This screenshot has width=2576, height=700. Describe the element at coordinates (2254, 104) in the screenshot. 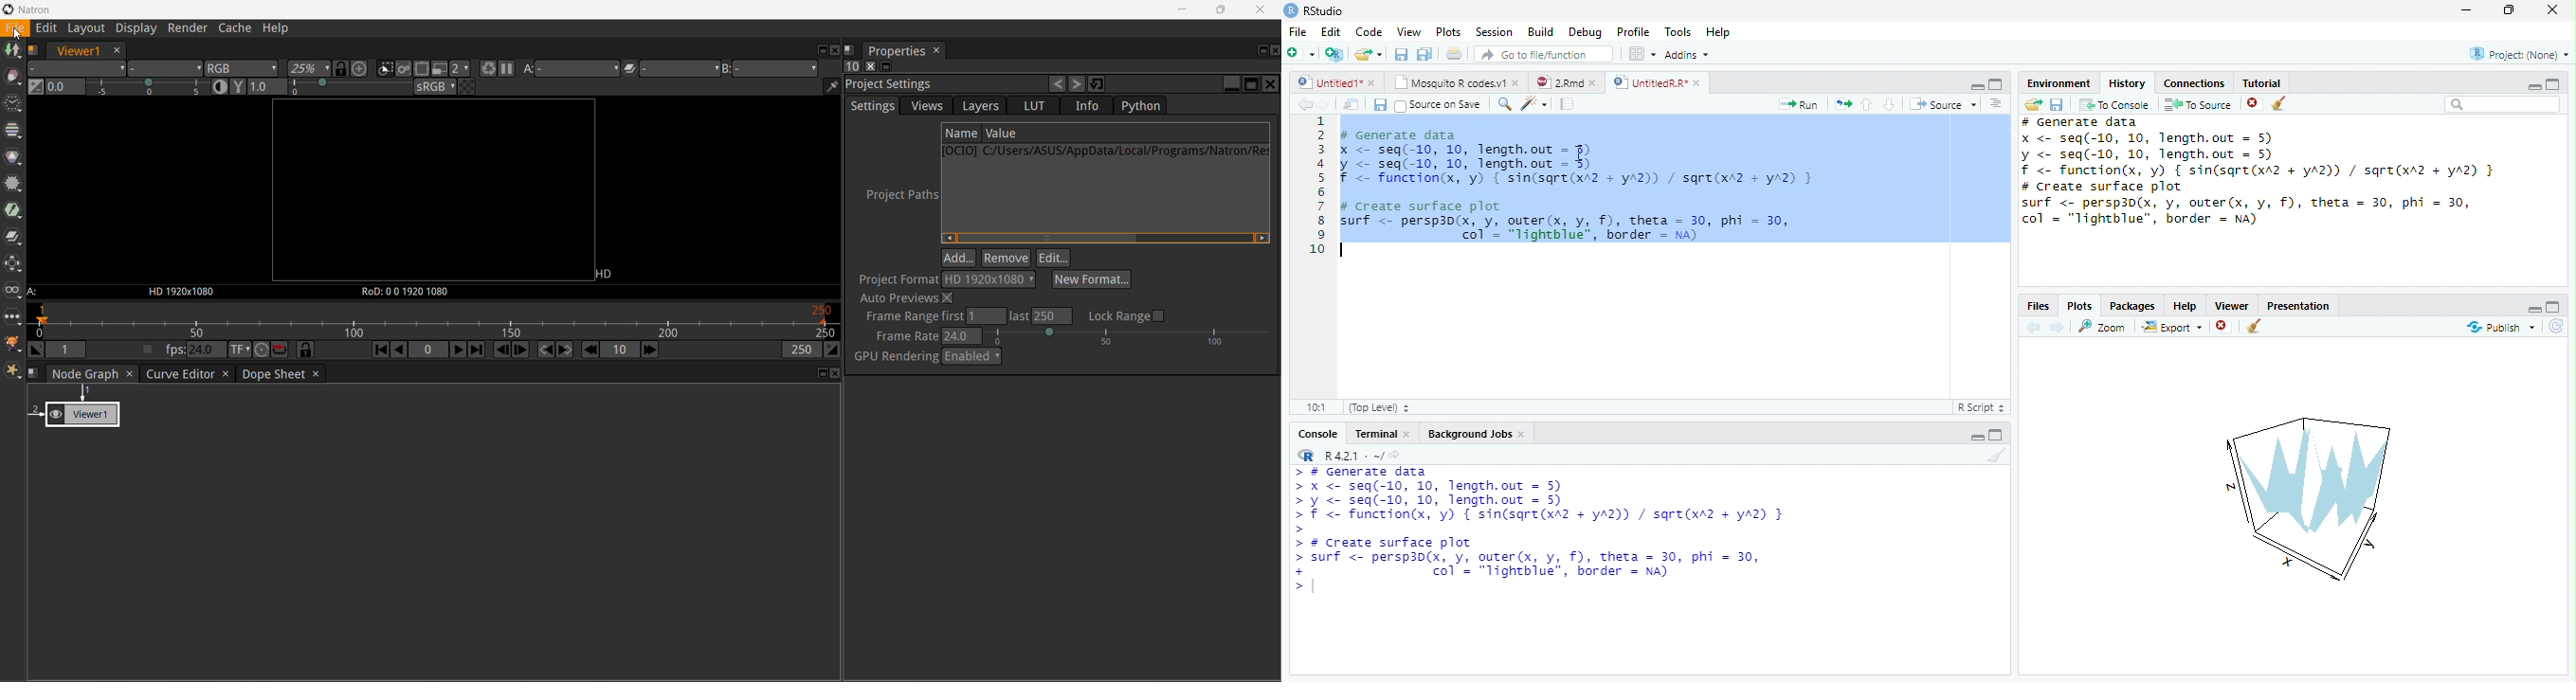

I see `Remove the selected history entries` at that location.